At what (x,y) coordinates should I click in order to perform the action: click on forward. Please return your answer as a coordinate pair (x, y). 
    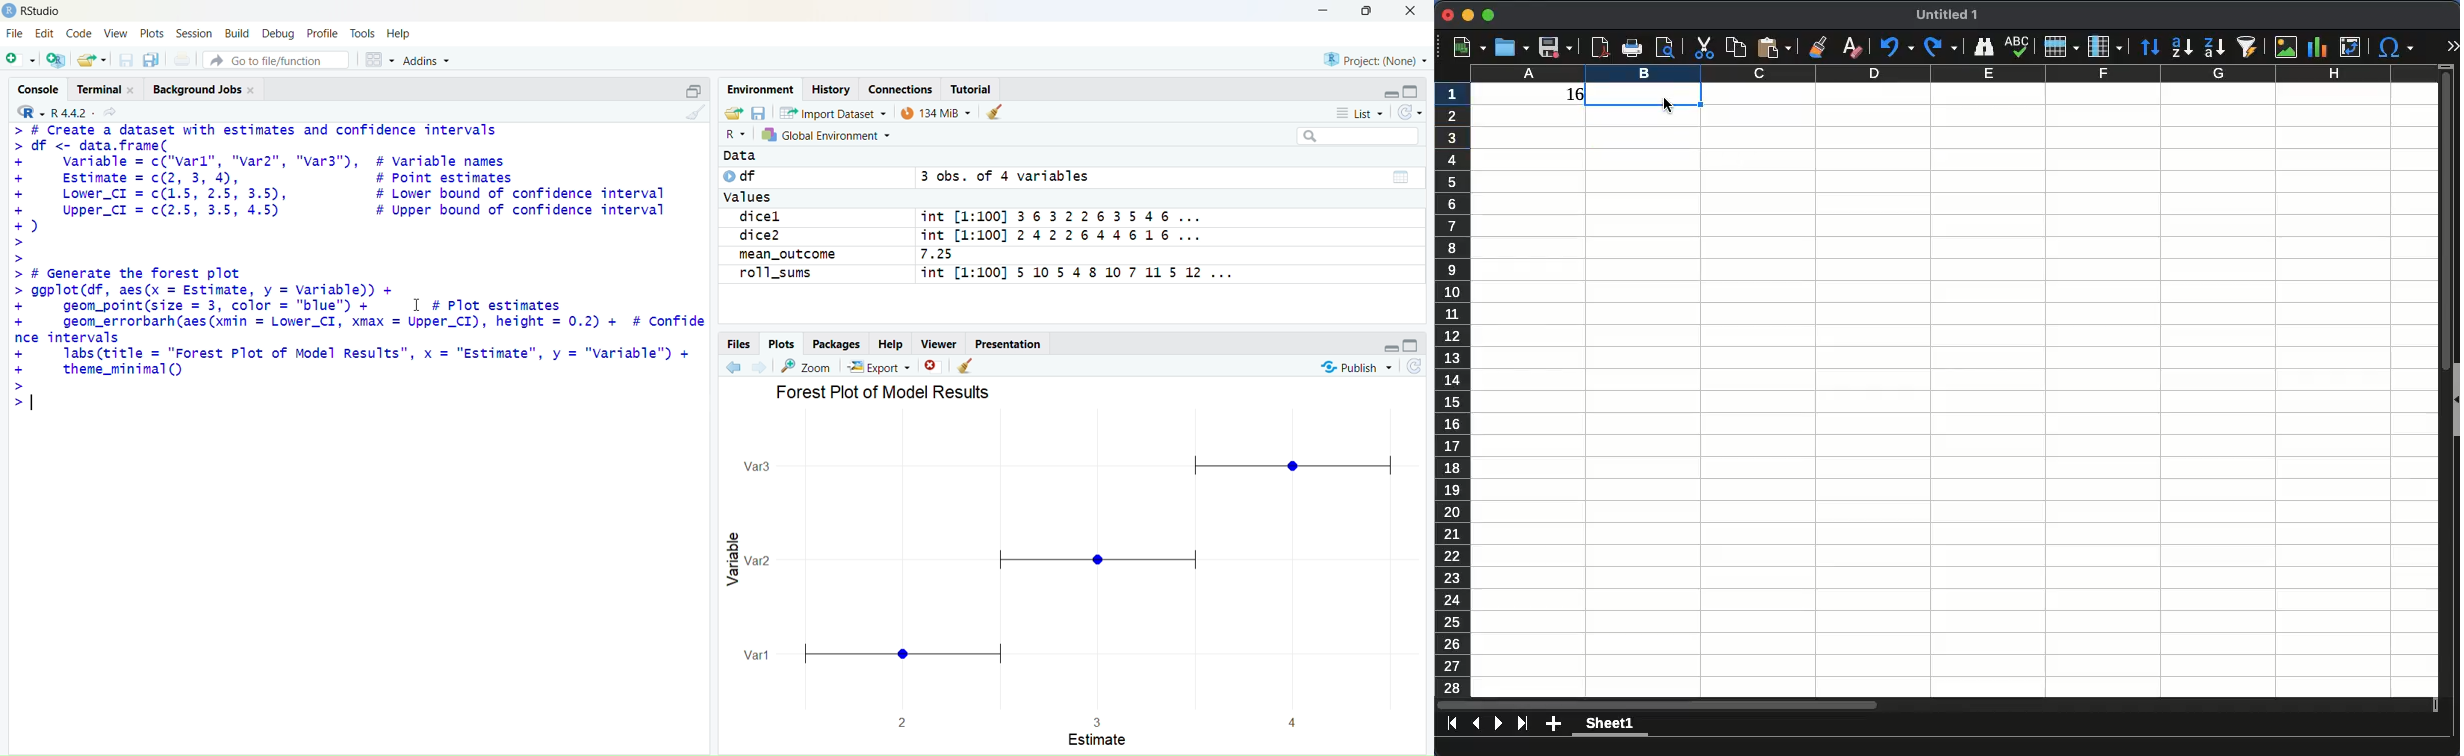
    Looking at the image, I should click on (759, 368).